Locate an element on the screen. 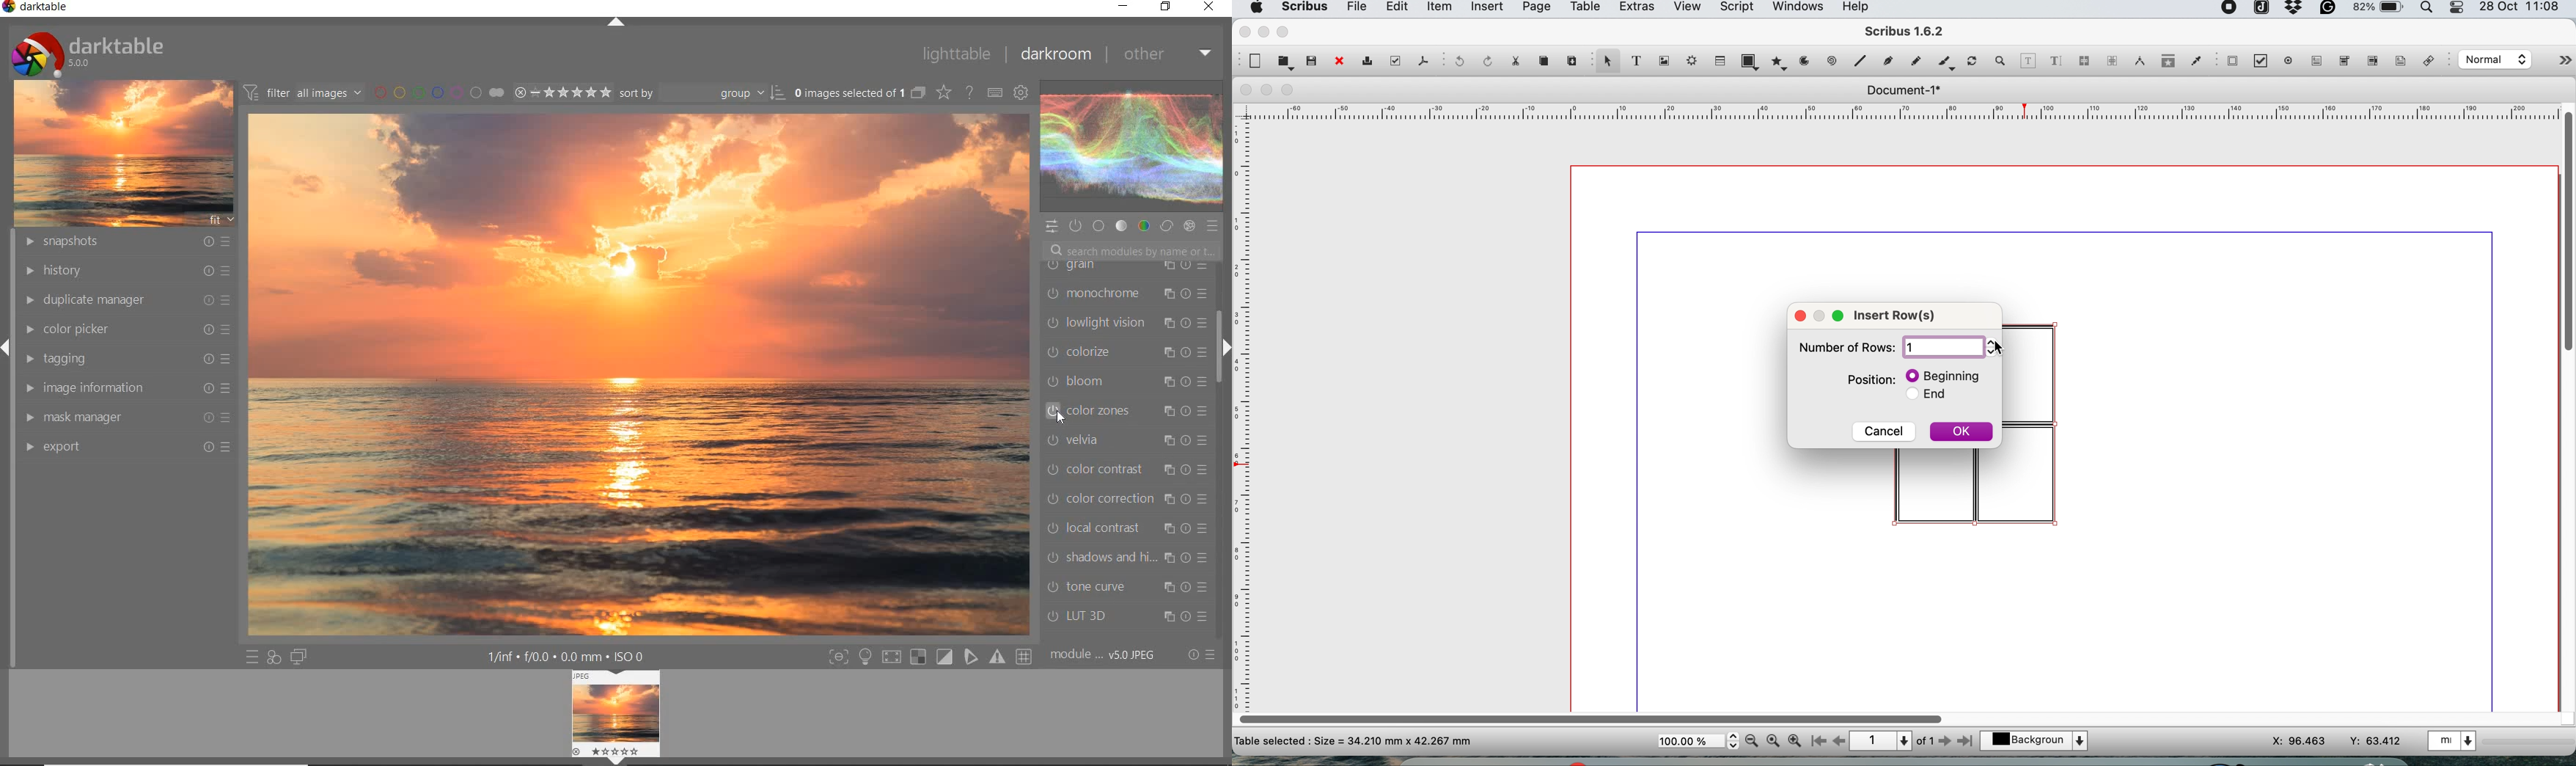  CORRECT is located at coordinates (1167, 227).